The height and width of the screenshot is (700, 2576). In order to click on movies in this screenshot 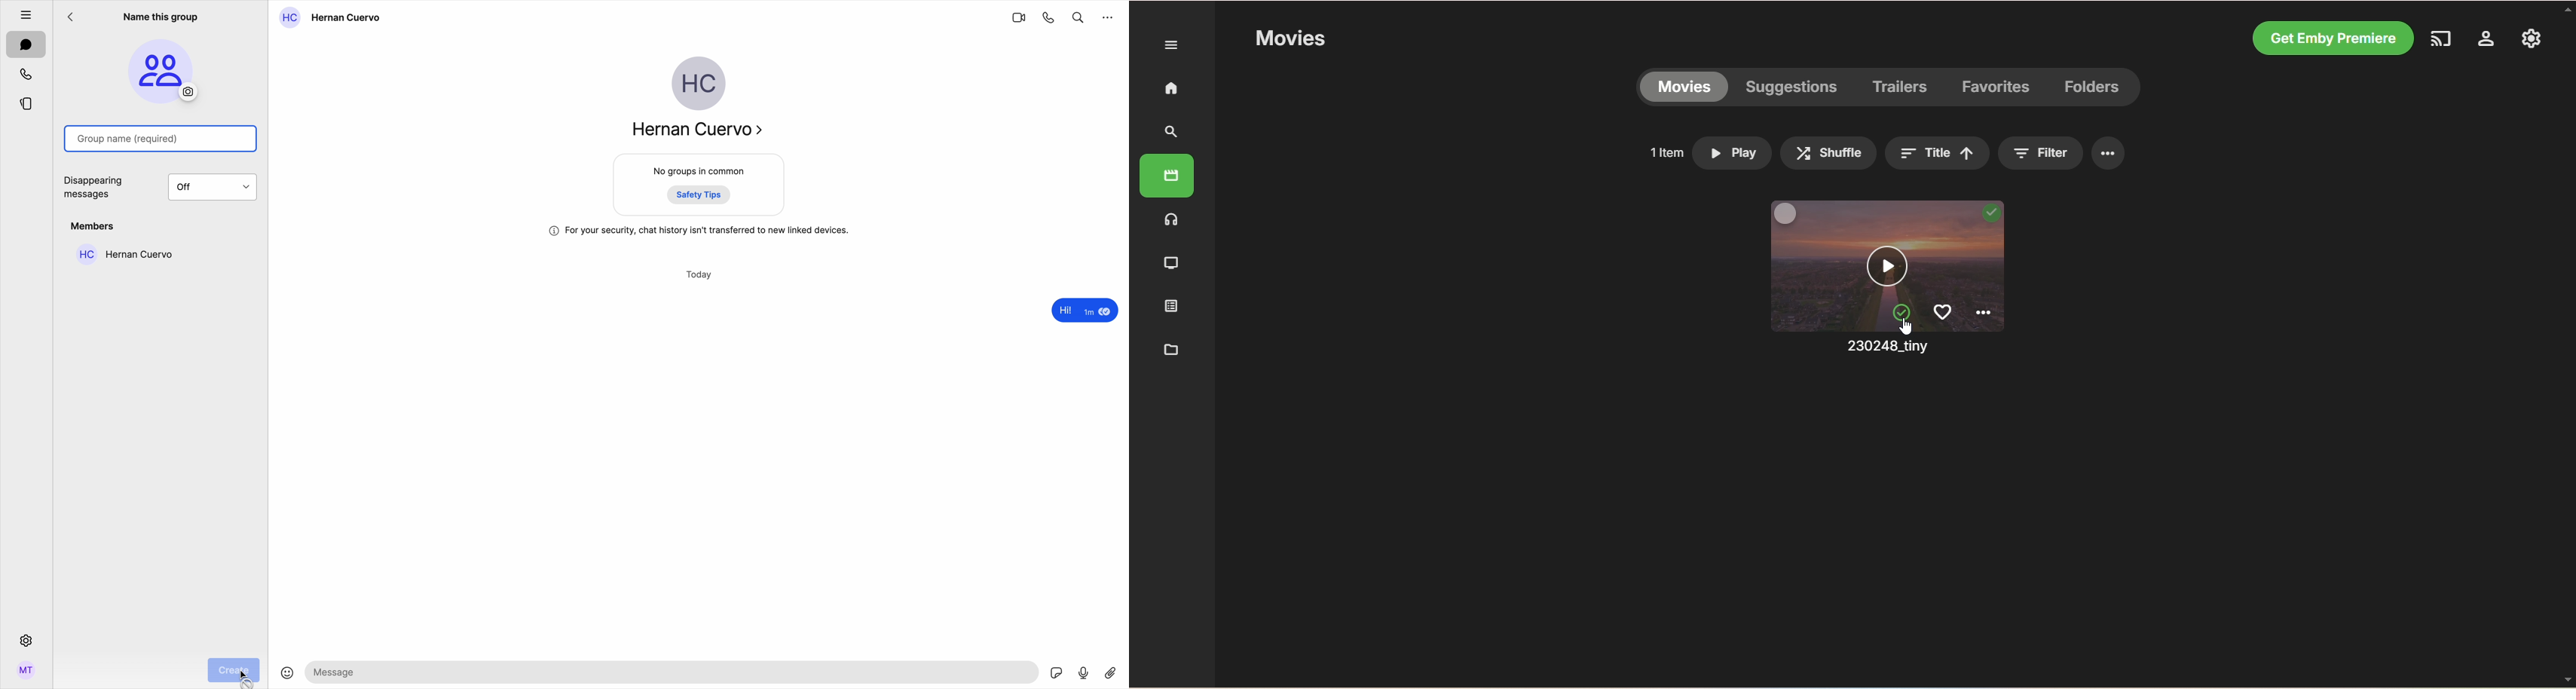, I will do `click(1288, 41)`.